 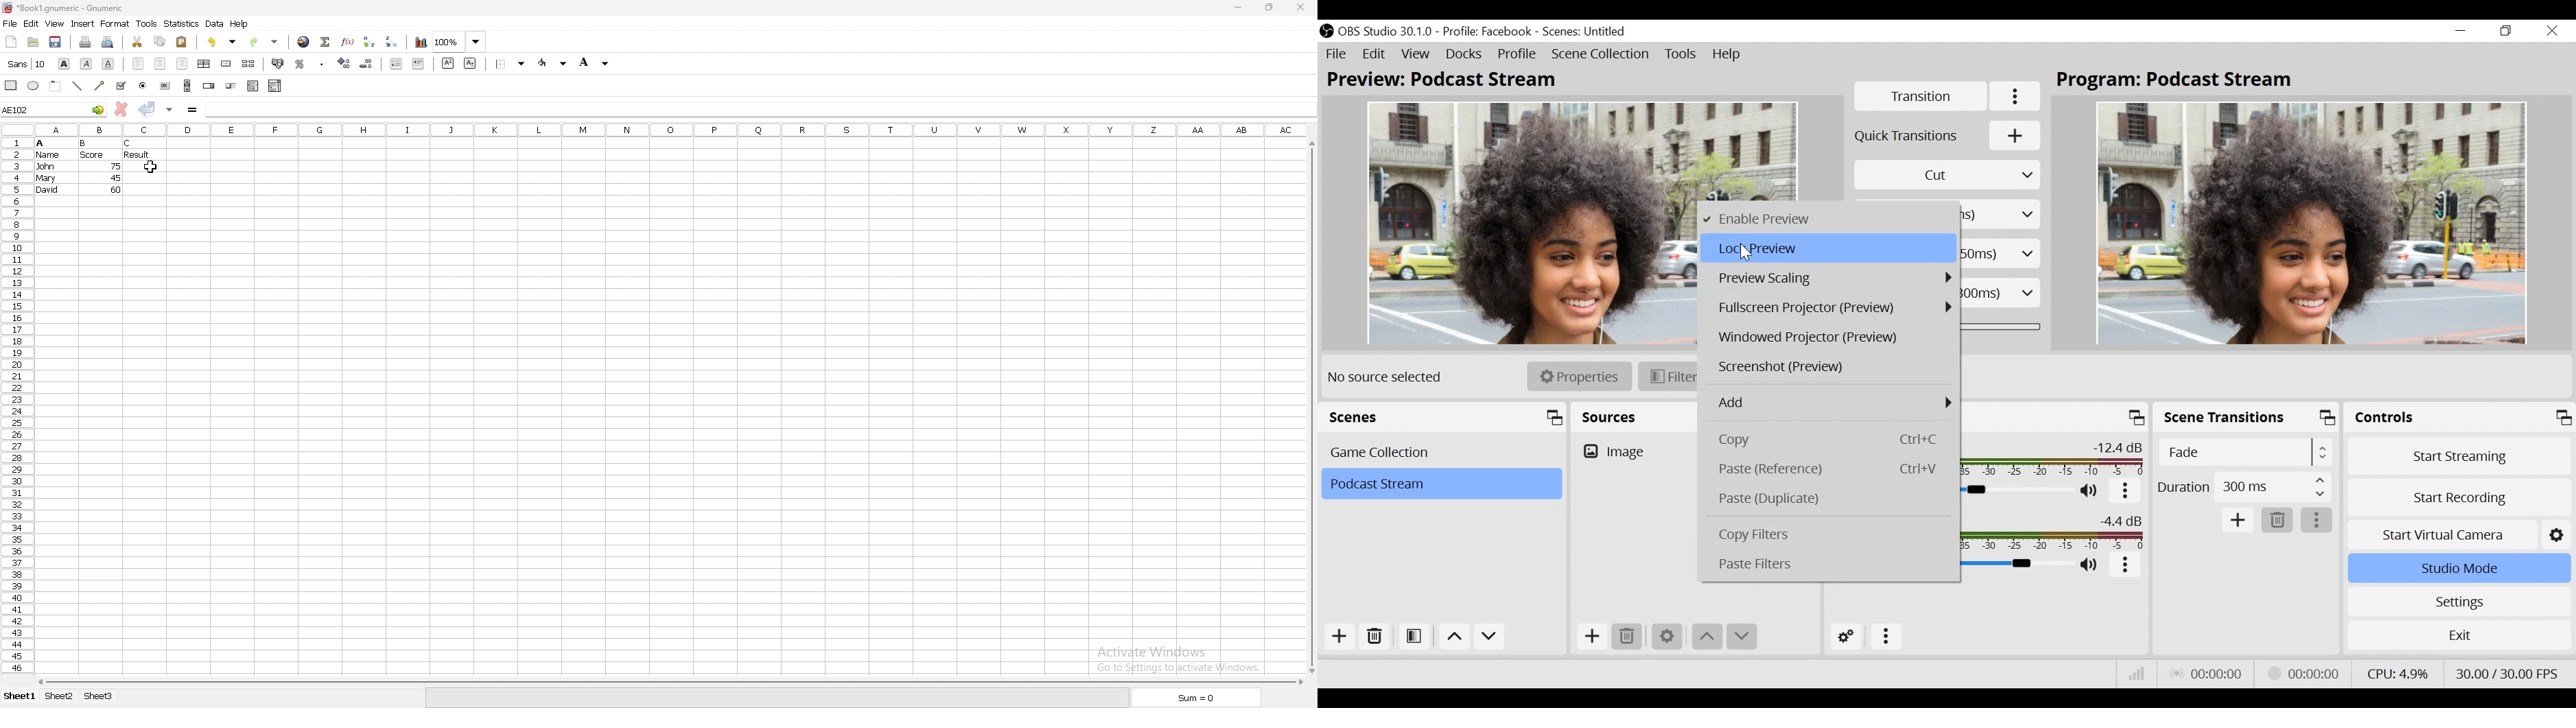 What do you see at coordinates (2245, 486) in the screenshot?
I see `Duration` at bounding box center [2245, 486].